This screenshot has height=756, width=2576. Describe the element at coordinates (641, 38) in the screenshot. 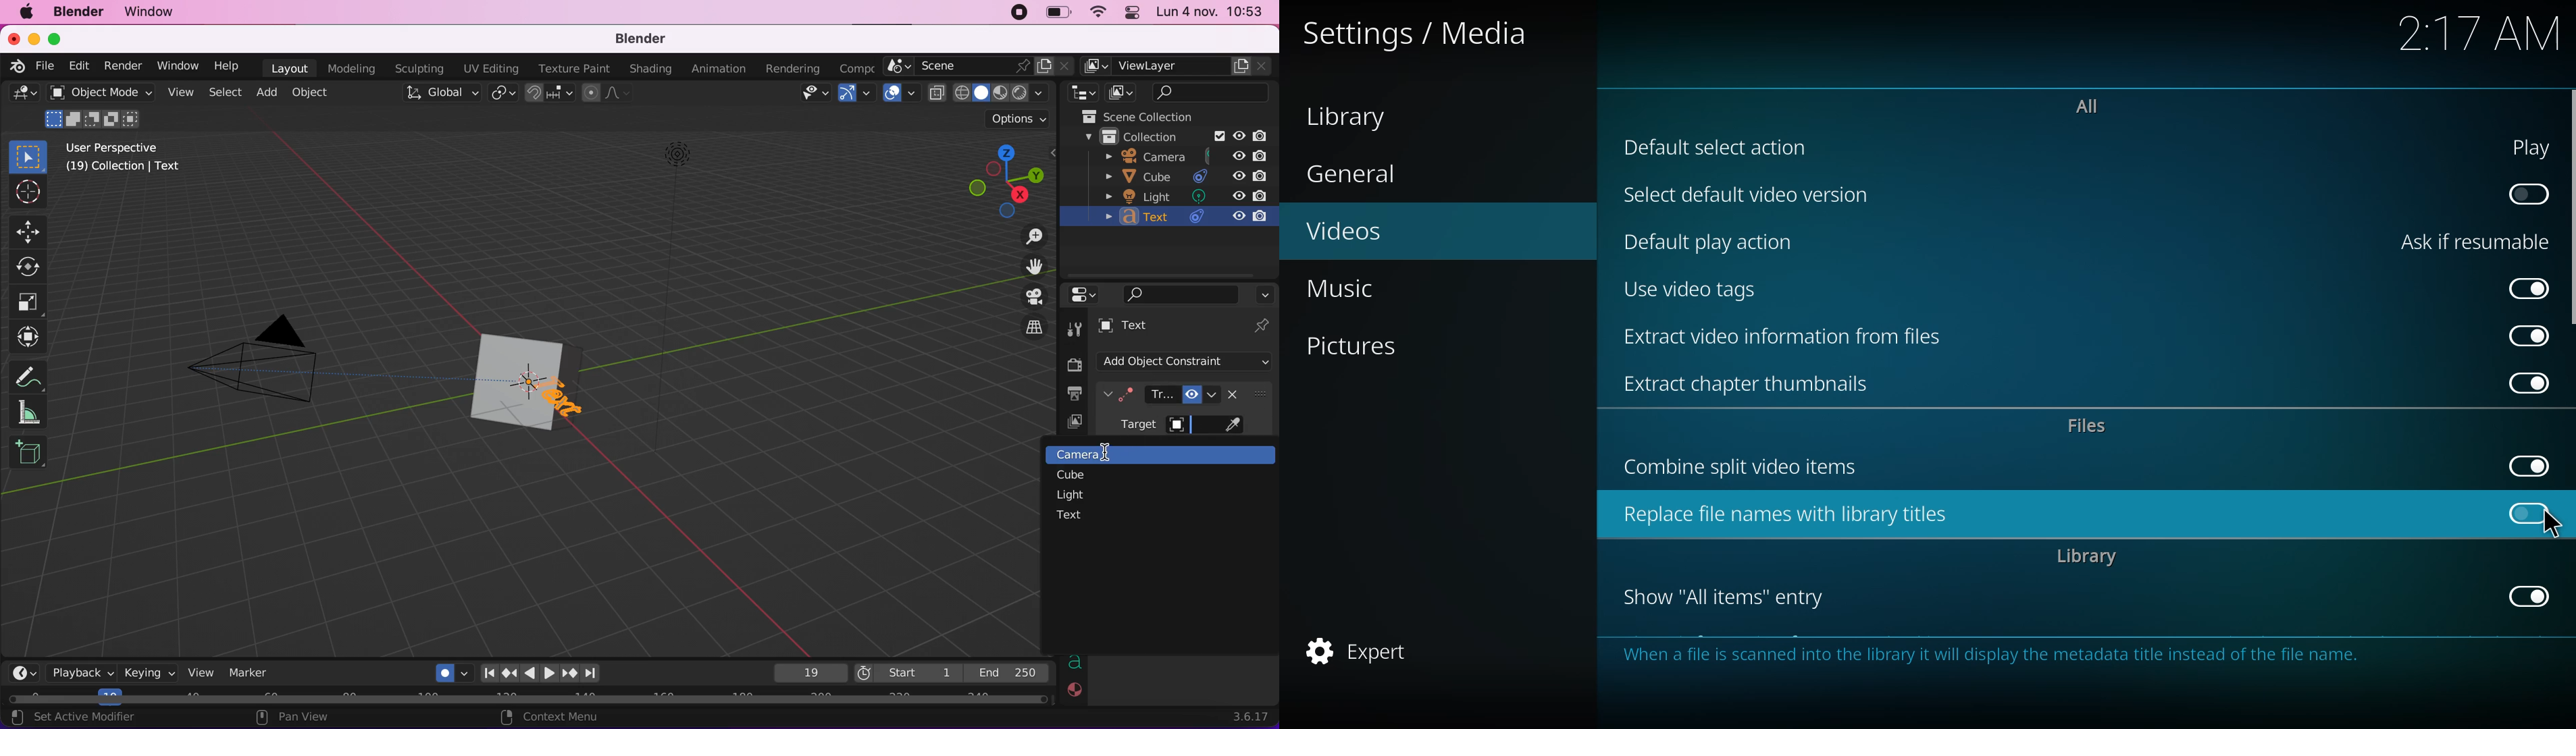

I see `blender` at that location.